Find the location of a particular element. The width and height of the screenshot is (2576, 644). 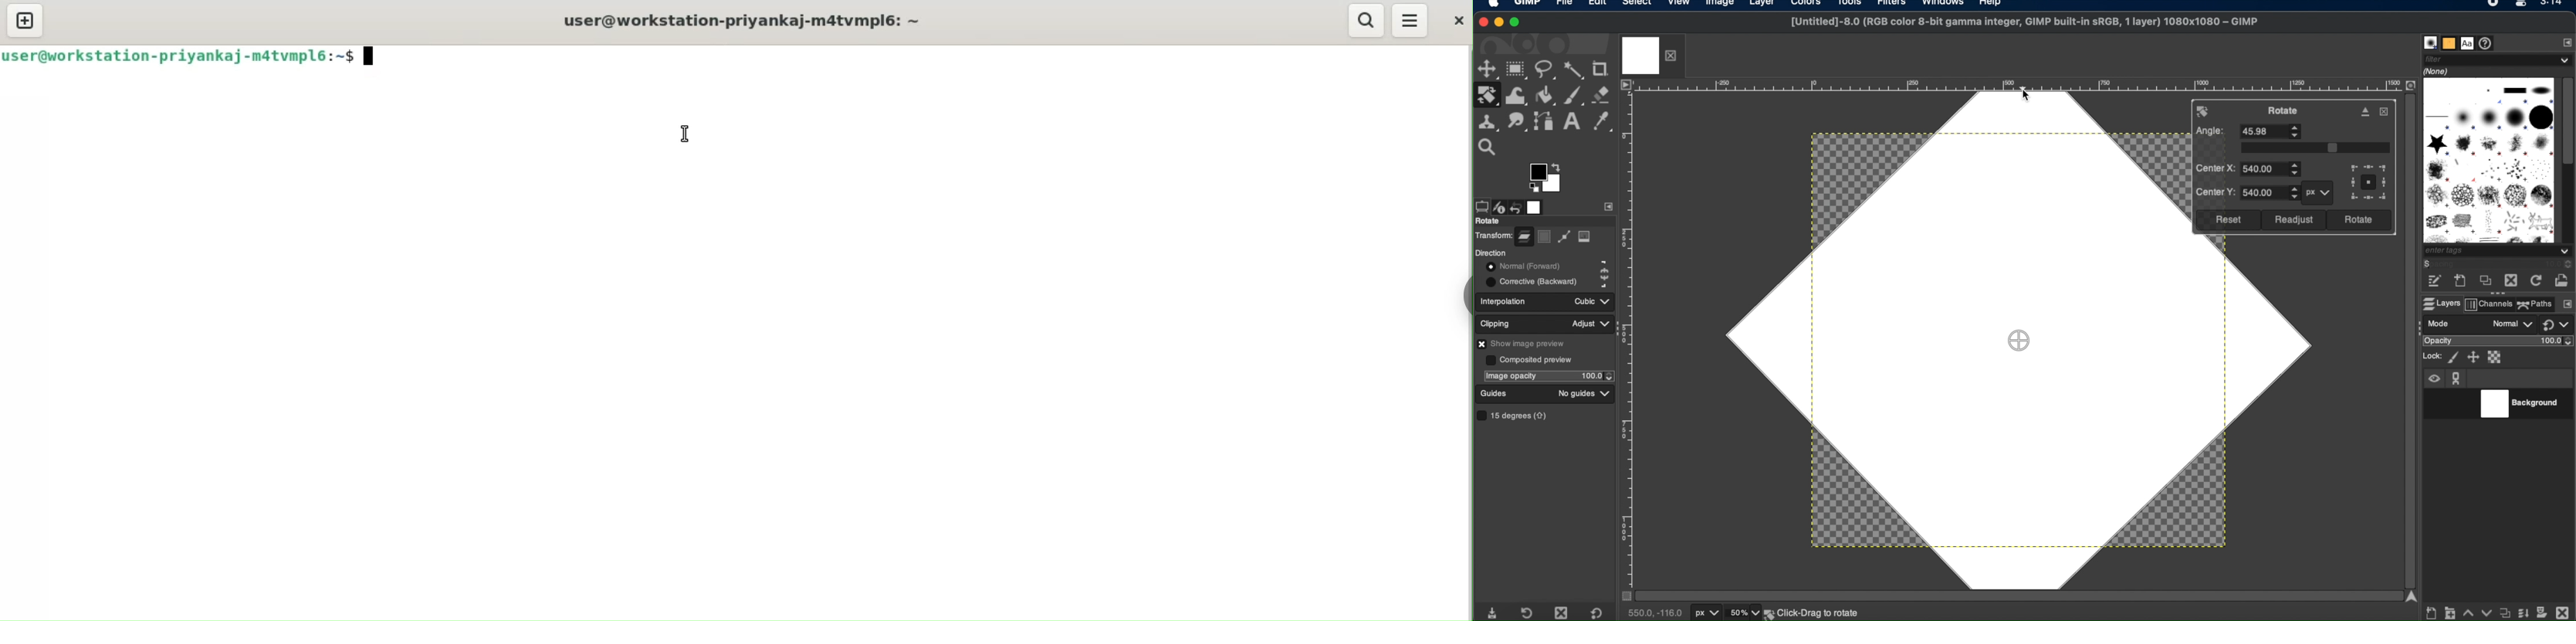

cubic dropdown is located at coordinates (1589, 301).